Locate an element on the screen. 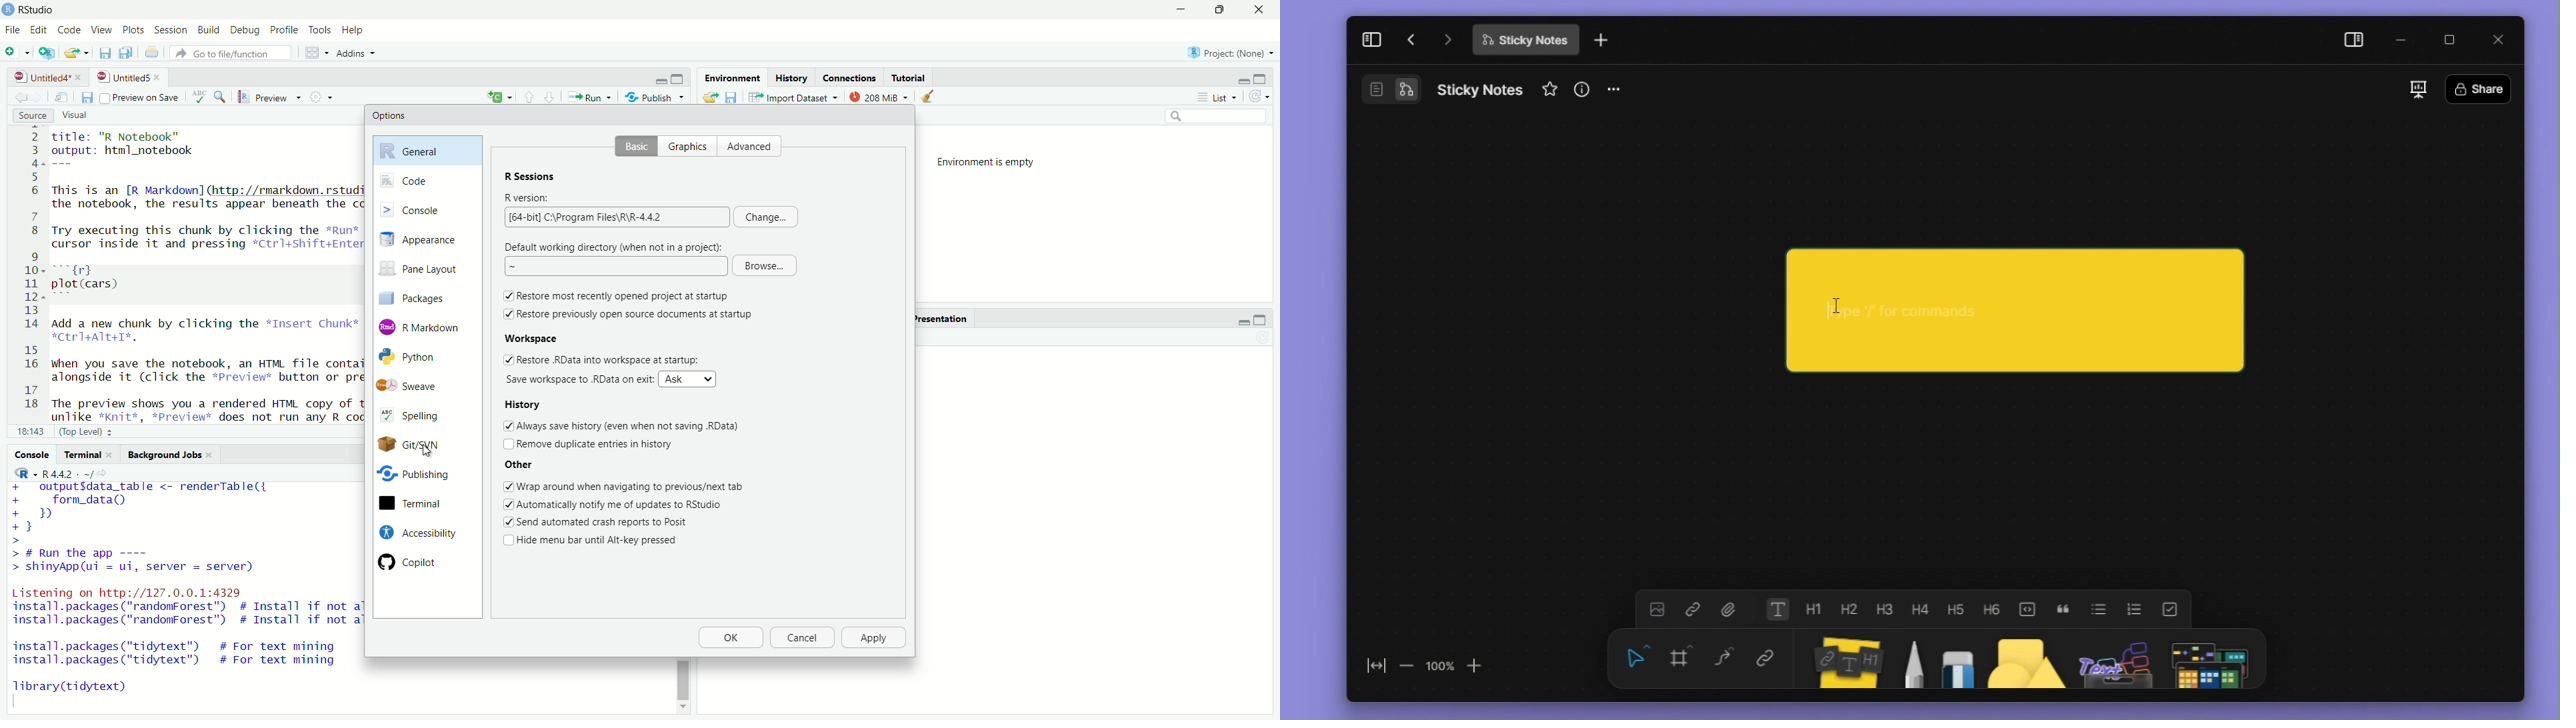  Packages is located at coordinates (423, 297).